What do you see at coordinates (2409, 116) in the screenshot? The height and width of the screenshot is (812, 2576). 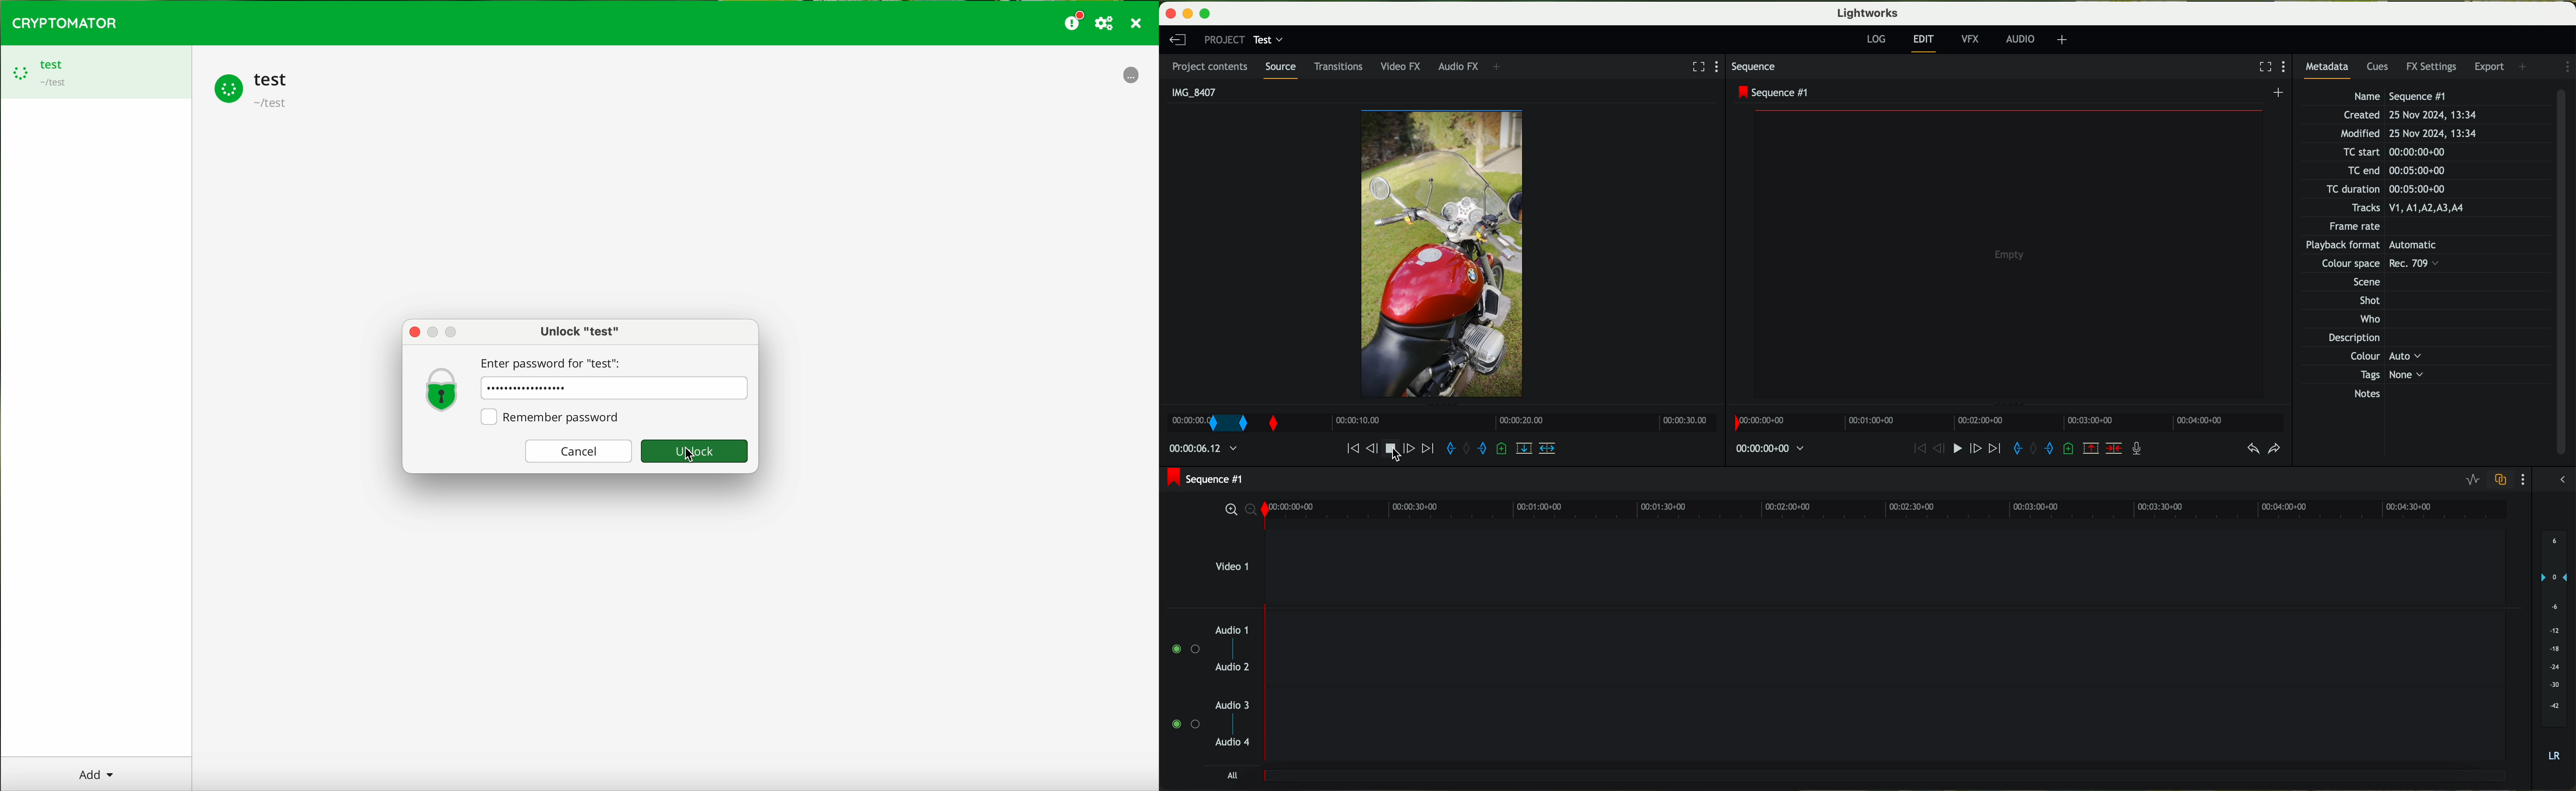 I see `Created` at bounding box center [2409, 116].